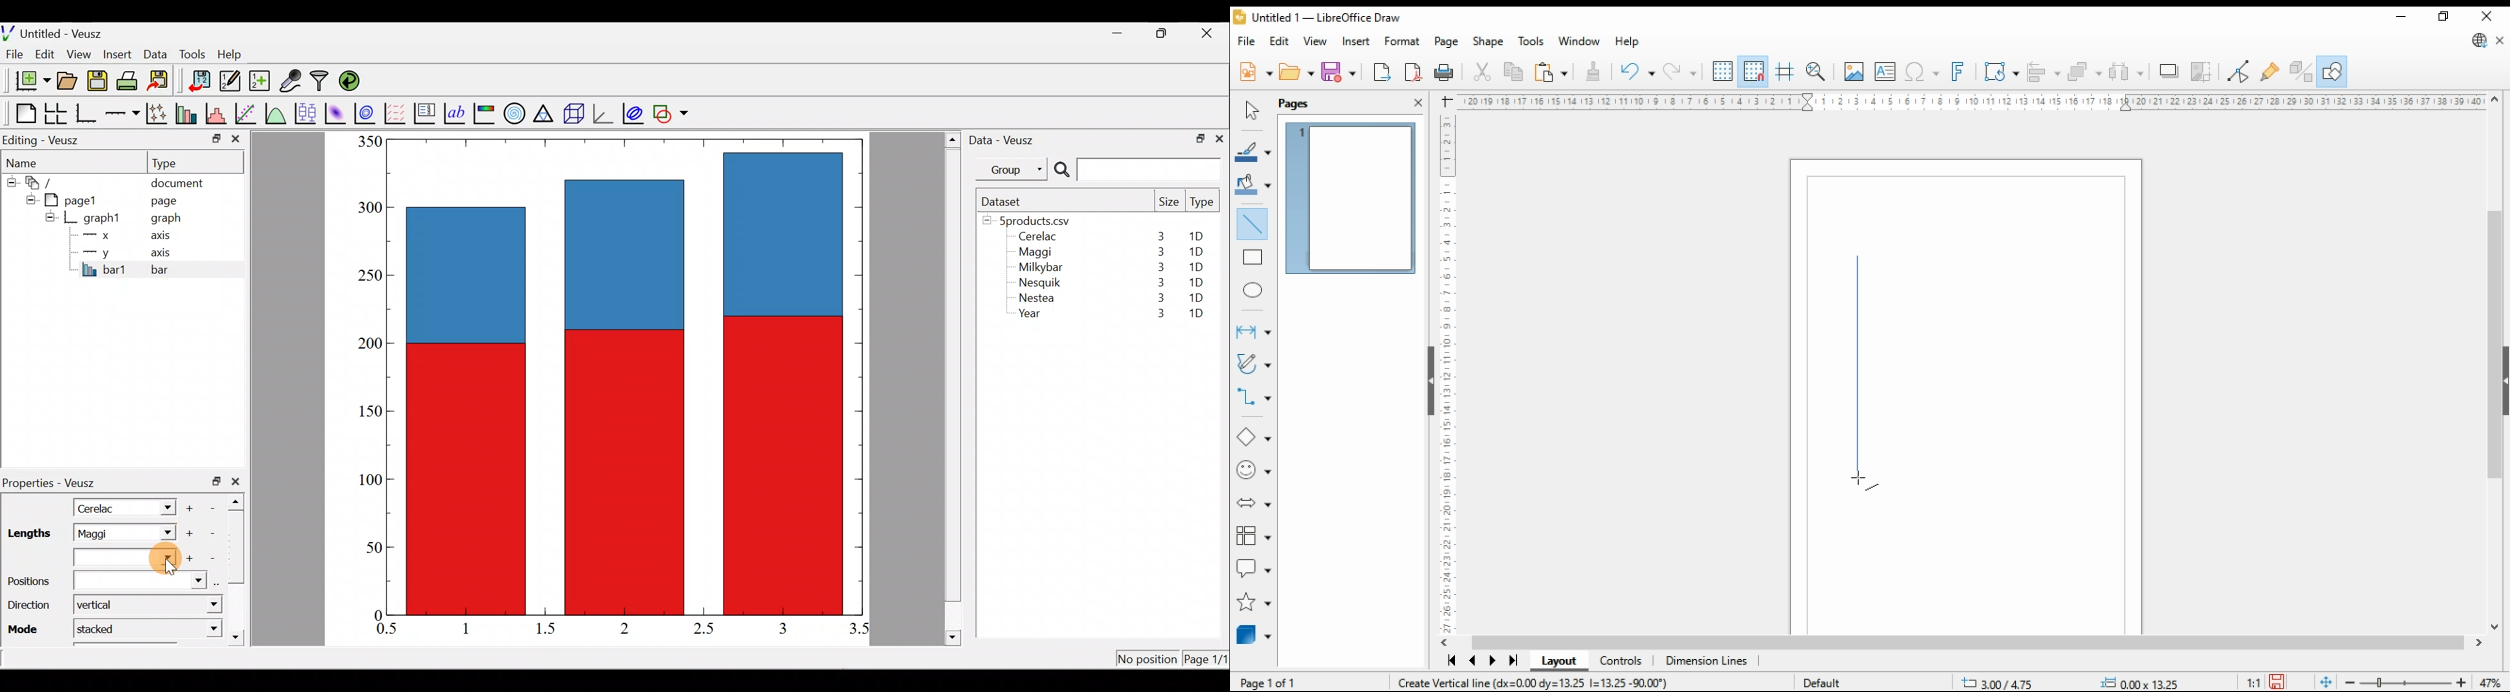 The width and height of the screenshot is (2520, 700). I want to click on show grids, so click(1722, 72).